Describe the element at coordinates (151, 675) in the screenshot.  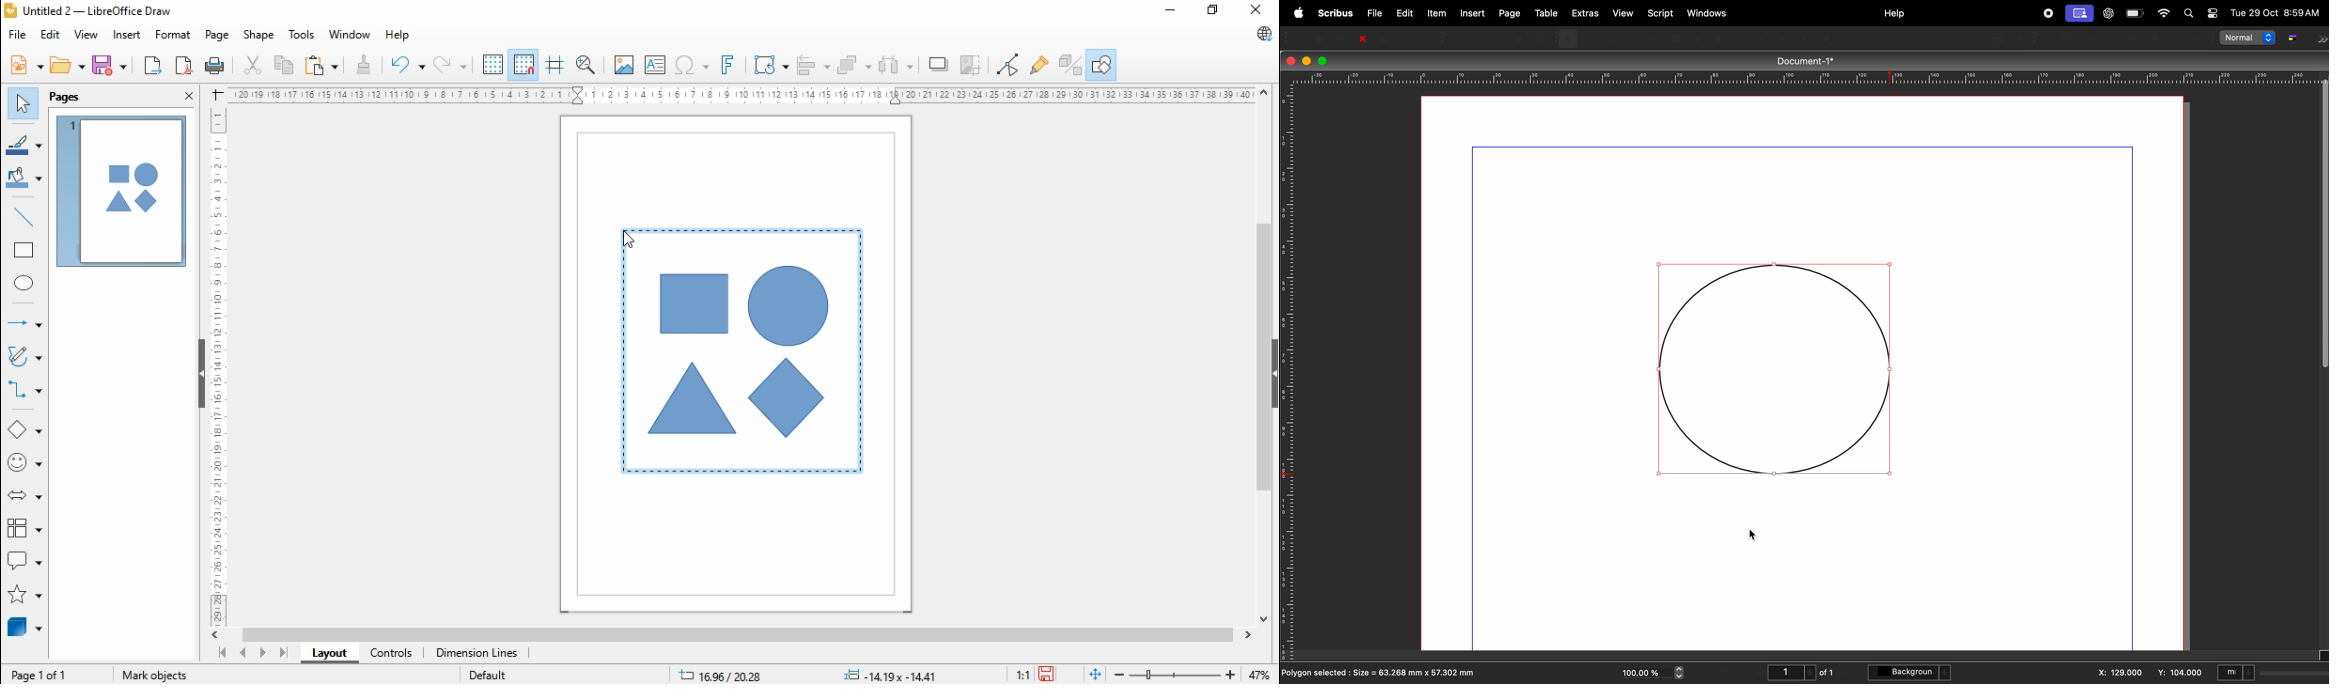
I see `mark objects` at that location.